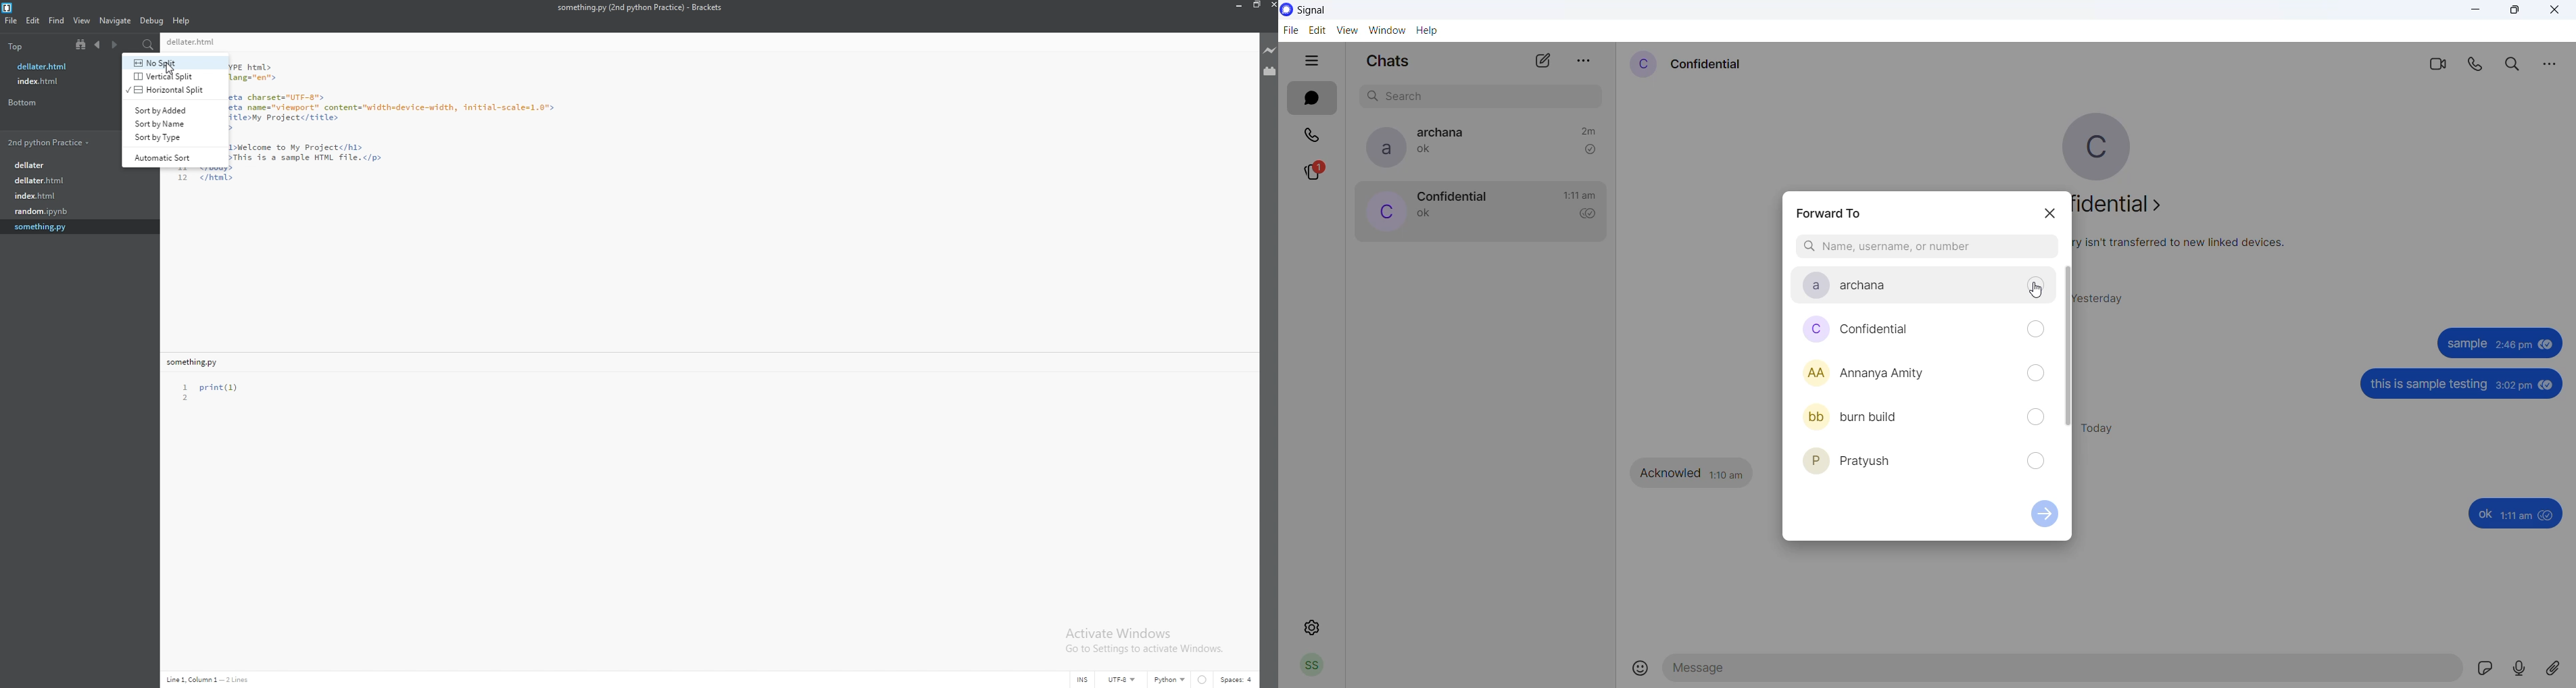 This screenshot has height=700, width=2576. Describe the element at coordinates (1641, 669) in the screenshot. I see `emojis` at that location.